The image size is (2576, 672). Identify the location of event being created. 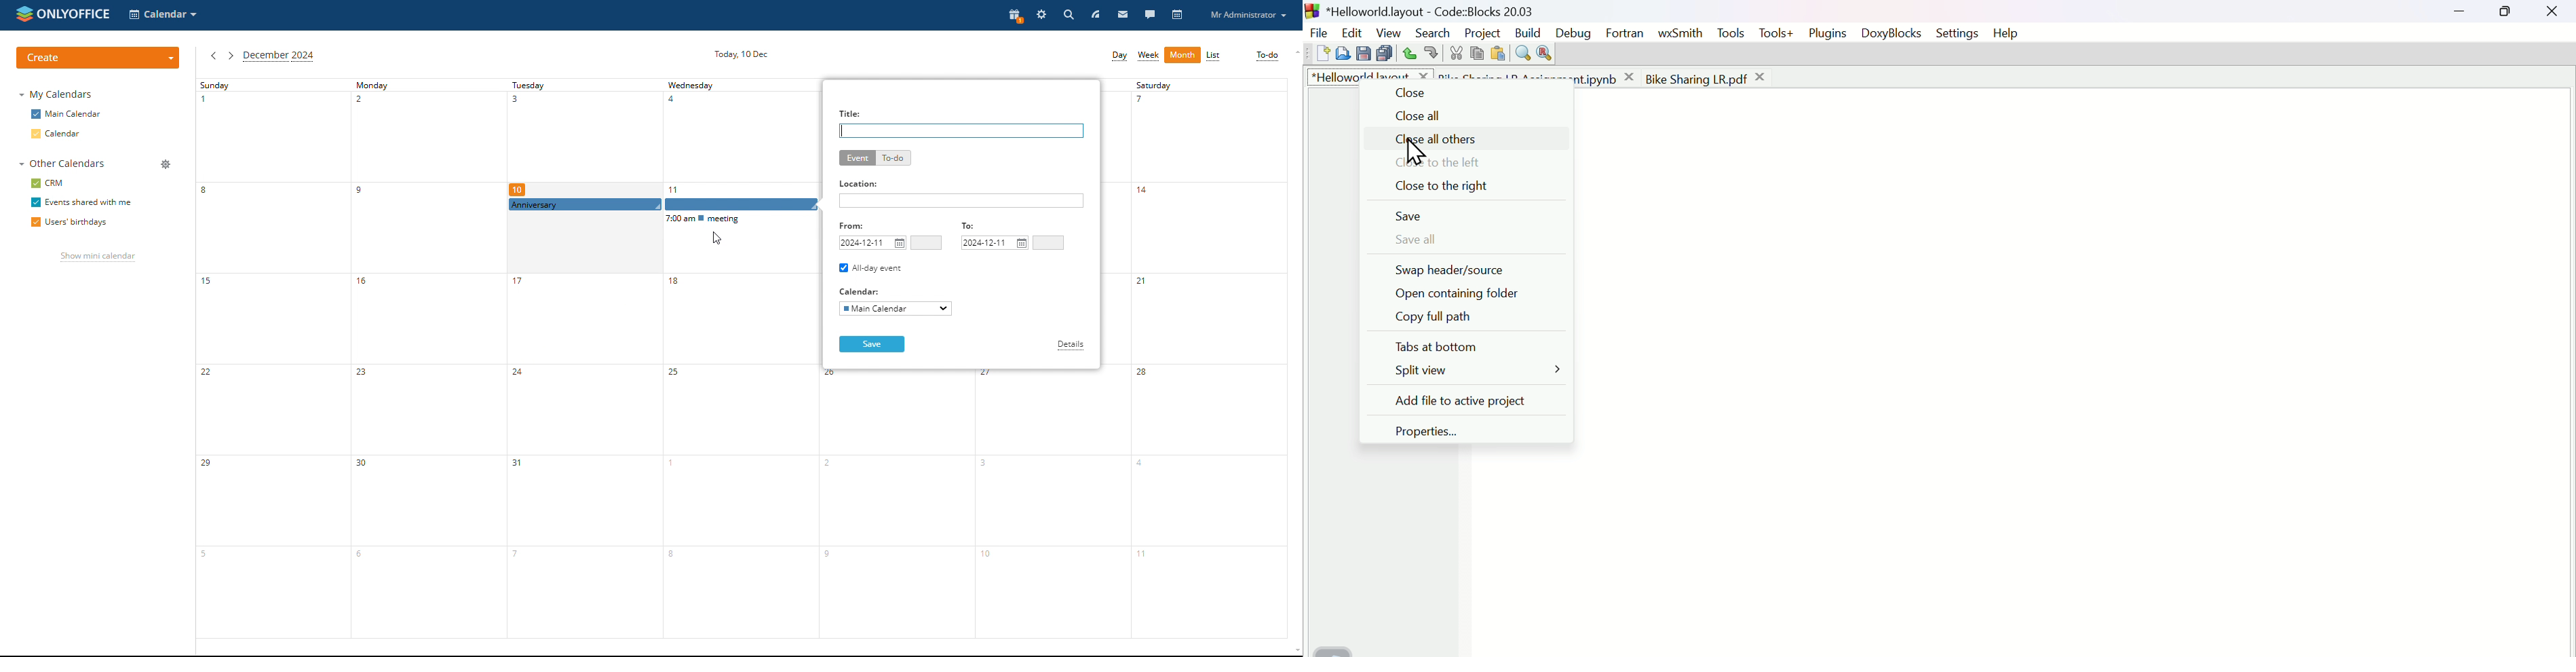
(663, 206).